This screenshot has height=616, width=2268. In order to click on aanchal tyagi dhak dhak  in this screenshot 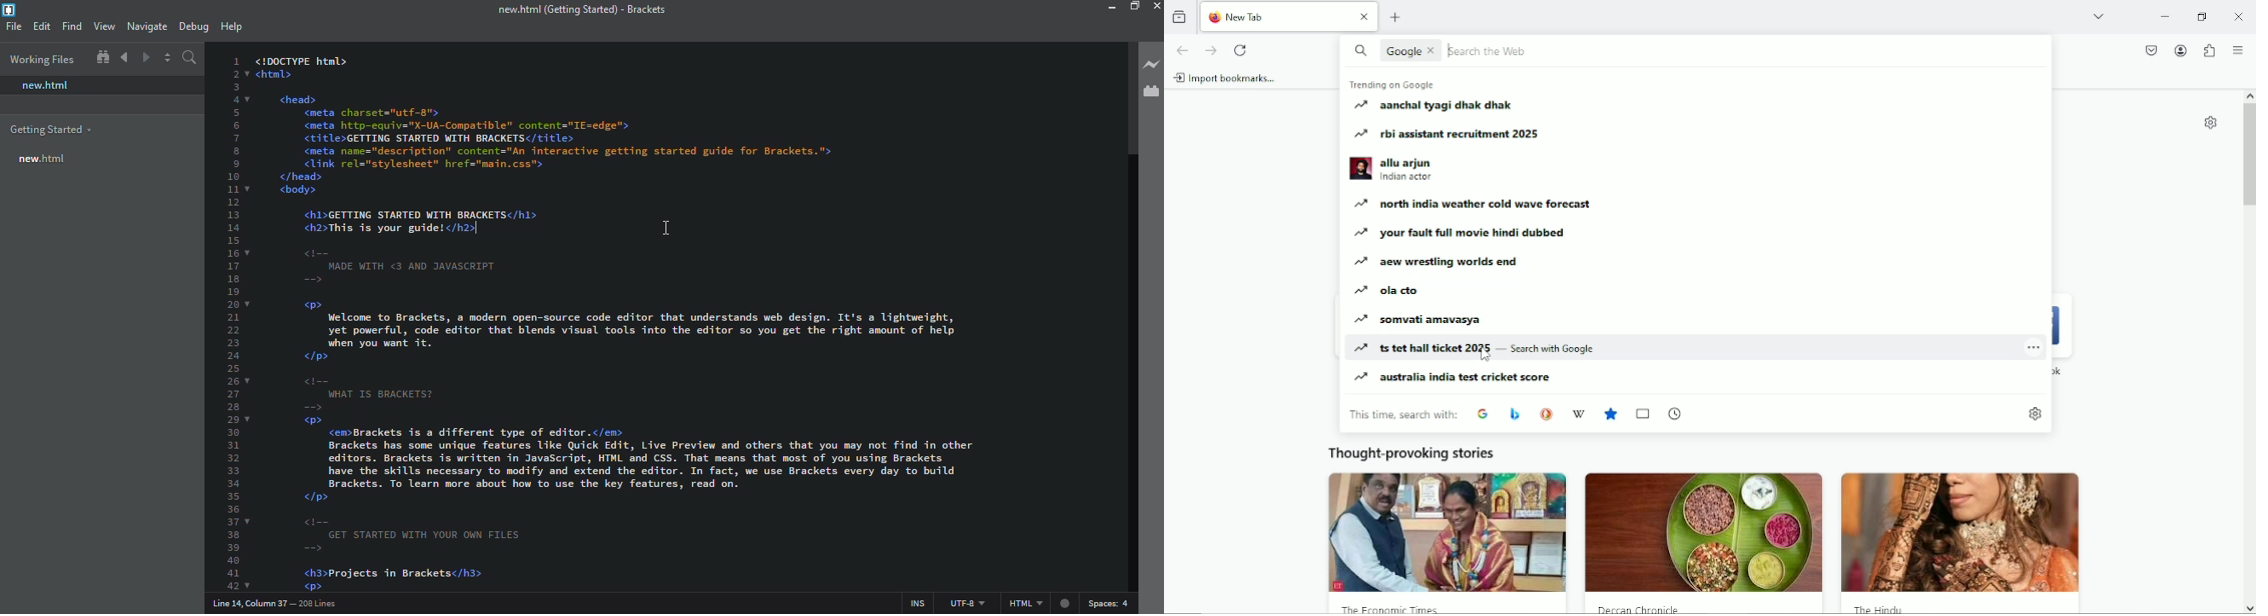, I will do `click(1447, 107)`.